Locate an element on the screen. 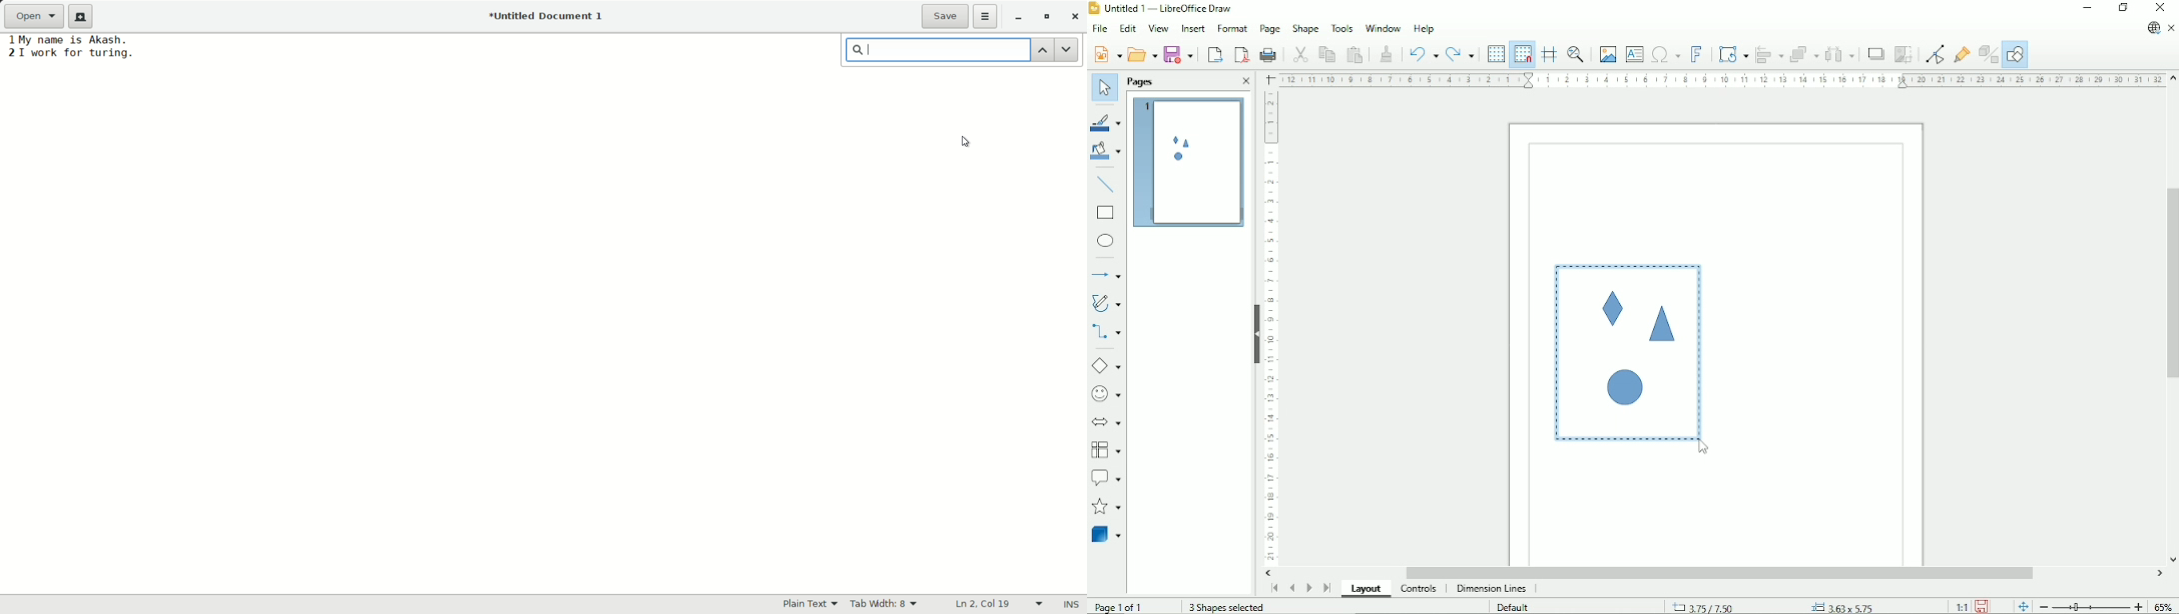 The image size is (2184, 616). Vertical scale is located at coordinates (1271, 328).